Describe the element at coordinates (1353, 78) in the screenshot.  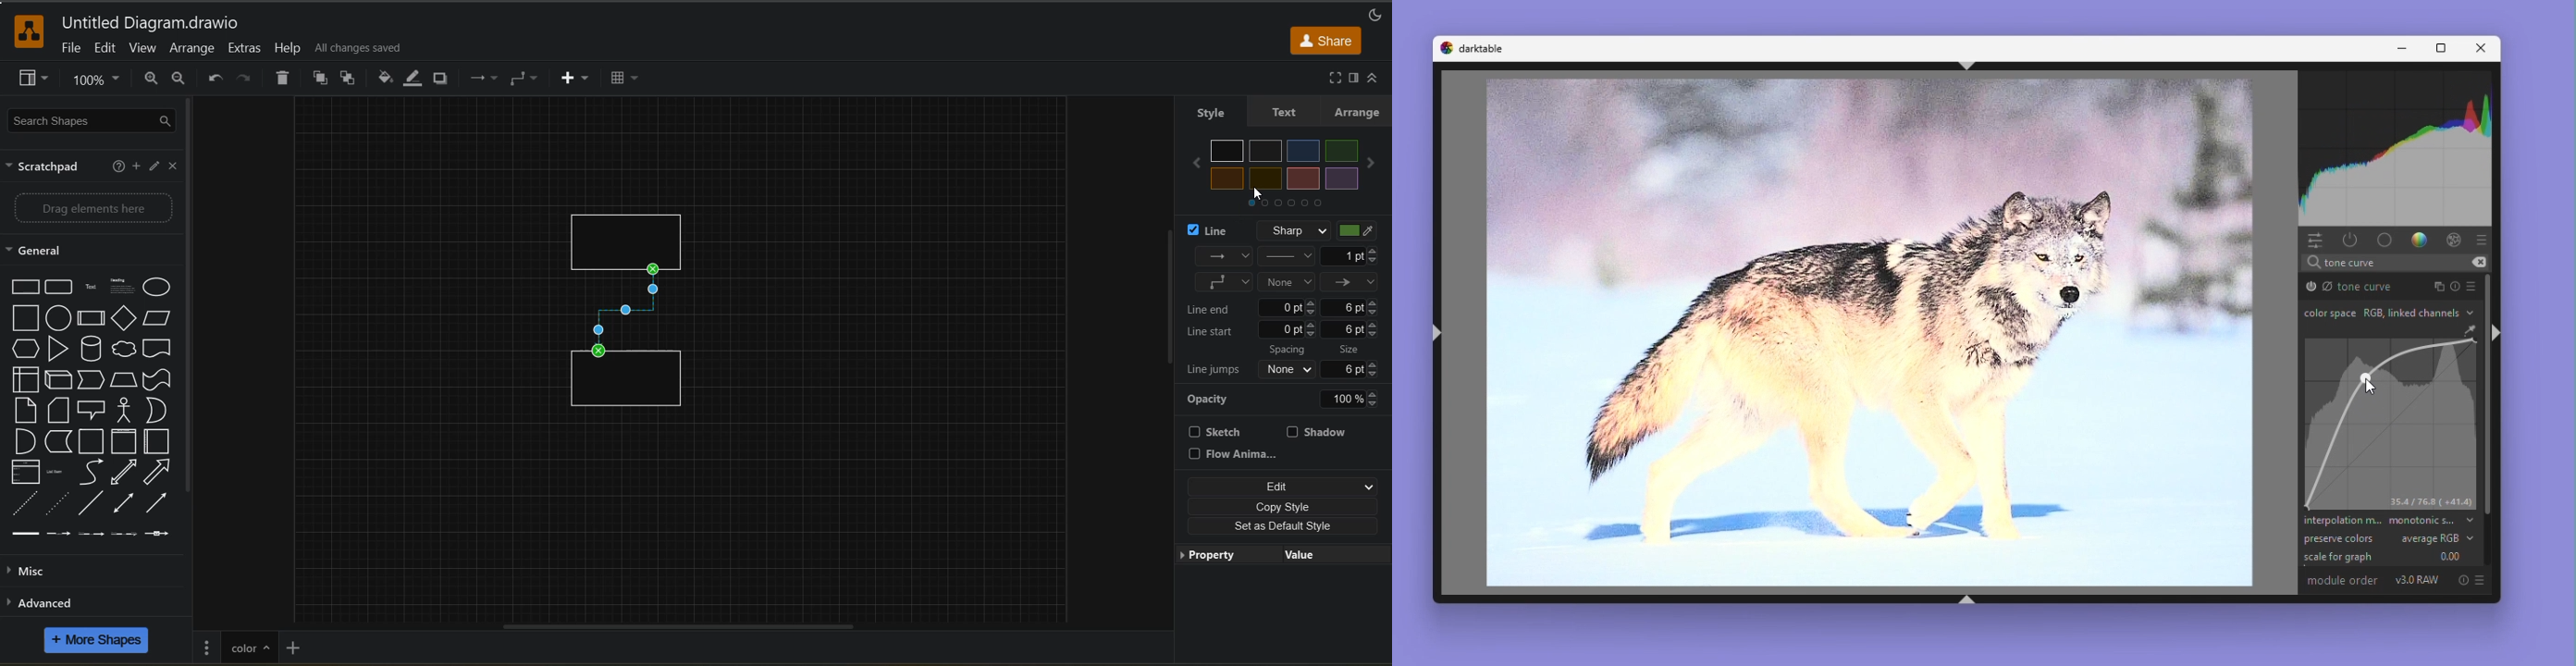
I see `format` at that location.